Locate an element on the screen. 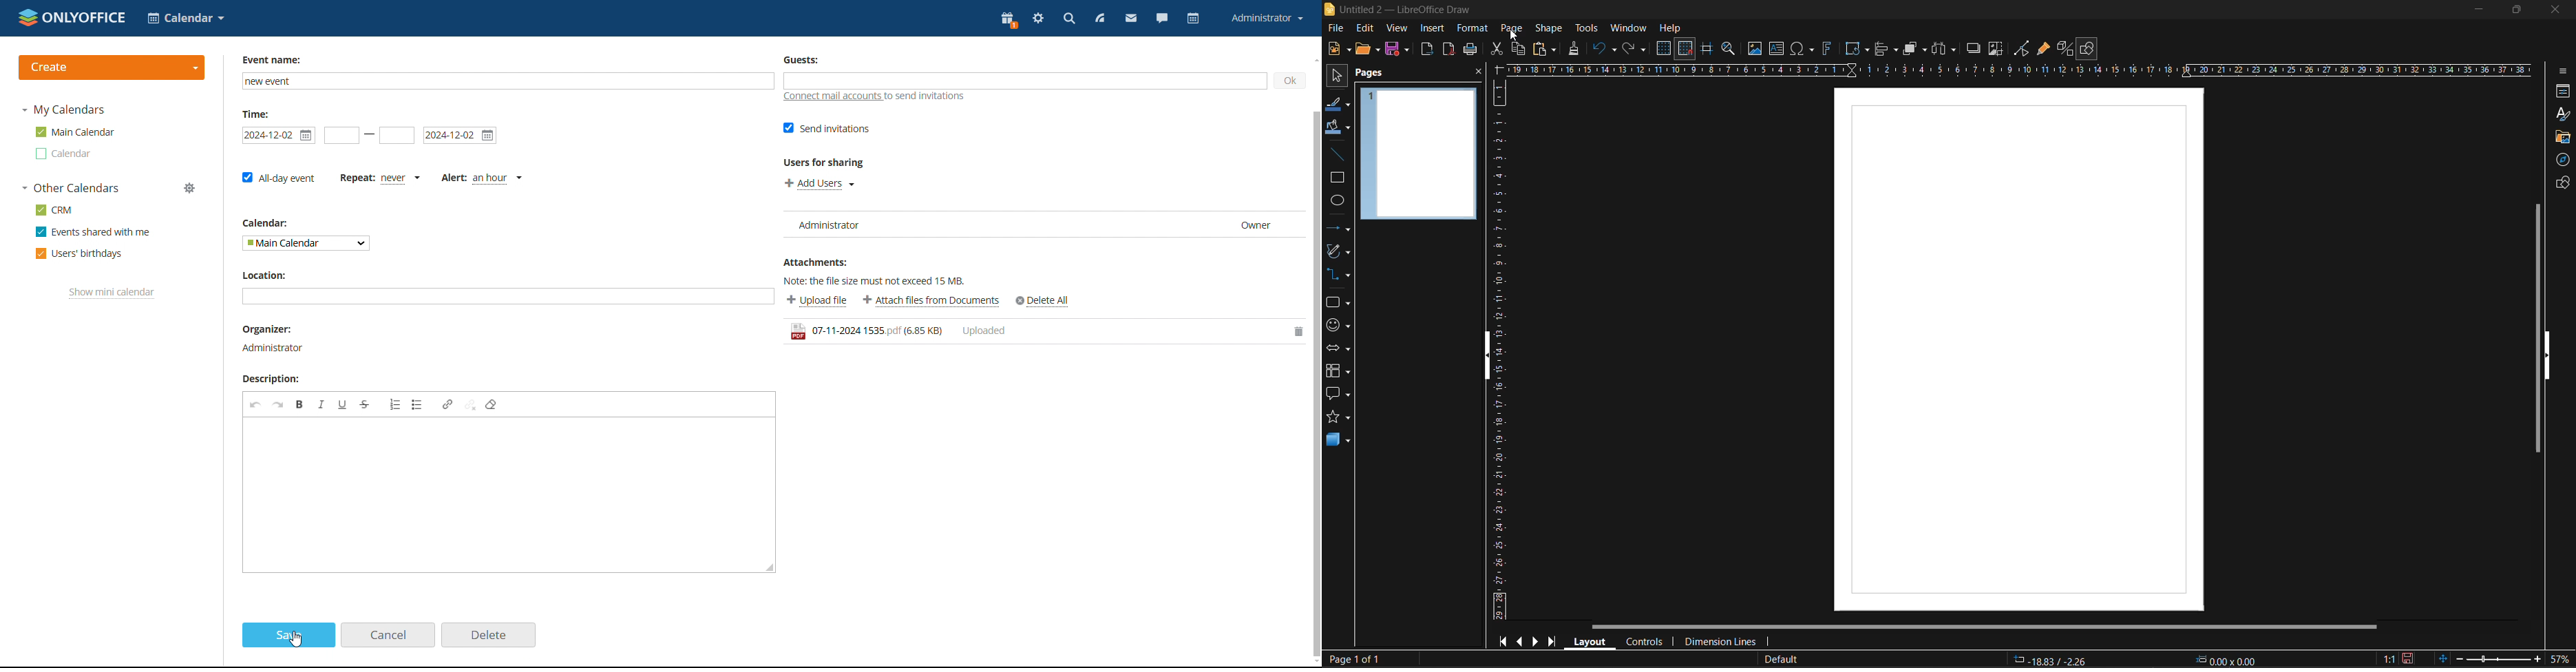 This screenshot has width=2576, height=672. open is located at coordinates (1366, 50).